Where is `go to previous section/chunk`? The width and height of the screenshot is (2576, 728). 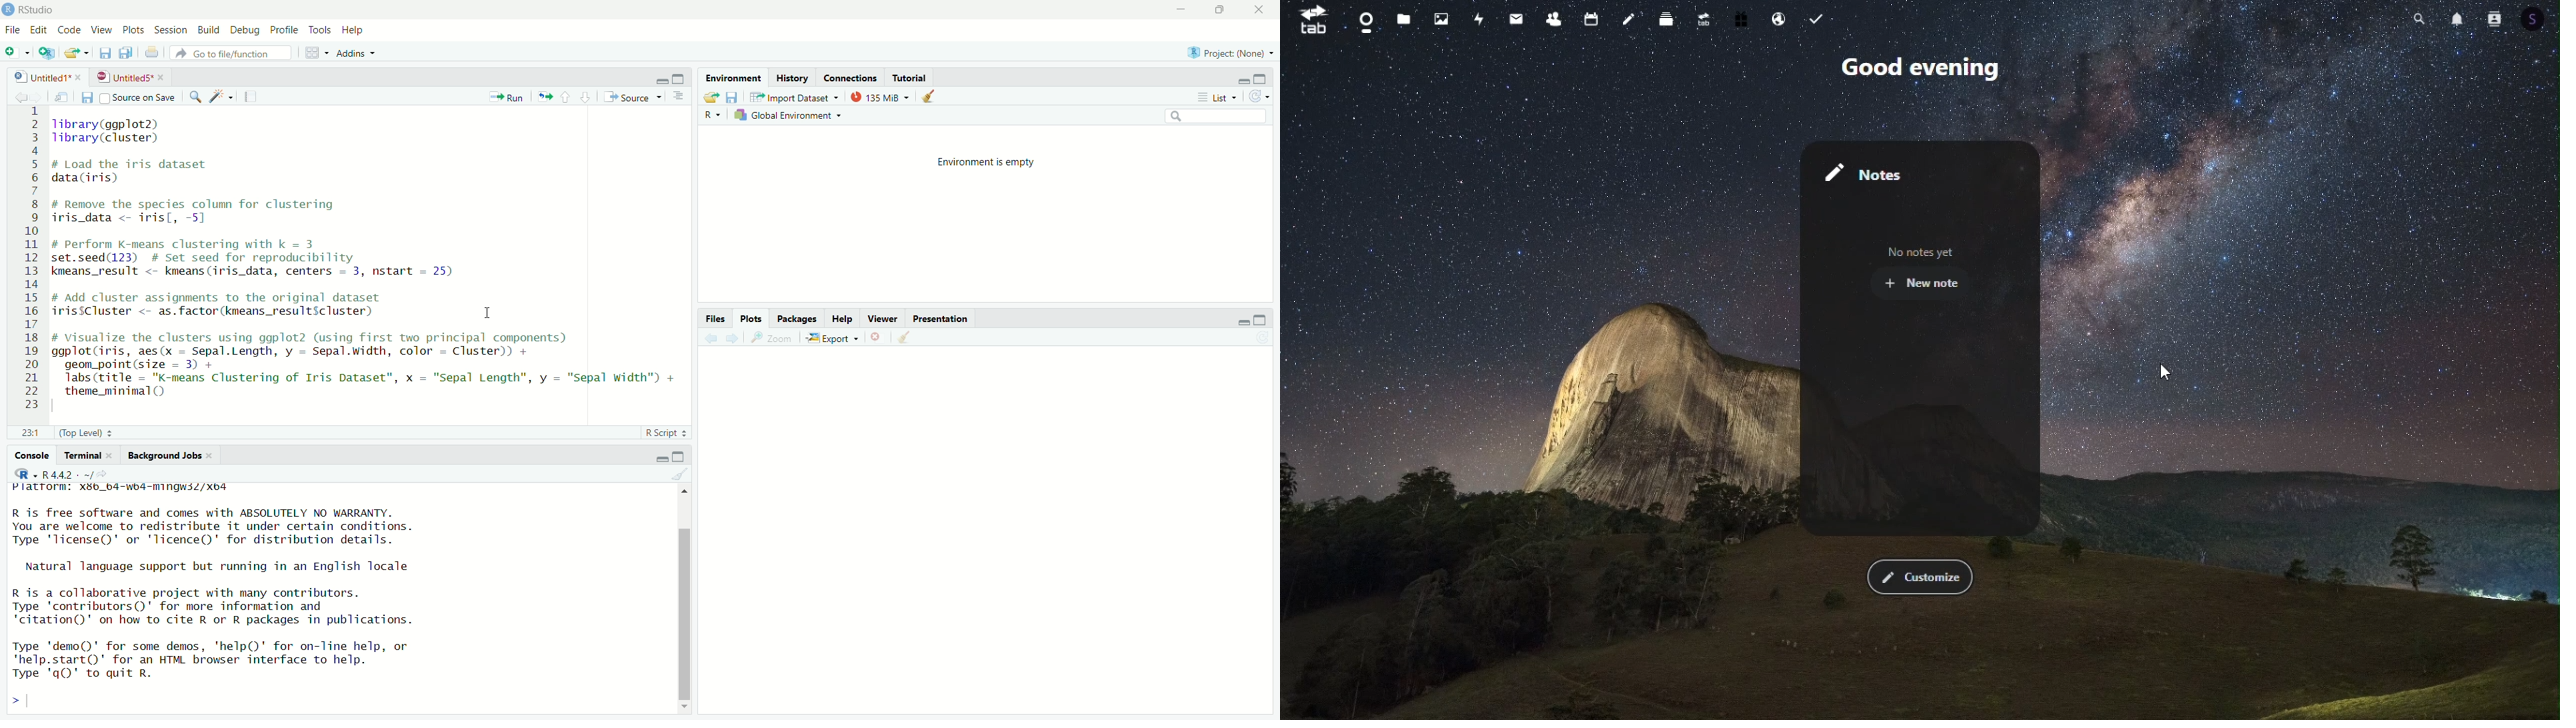 go to previous section/chunk is located at coordinates (567, 95).